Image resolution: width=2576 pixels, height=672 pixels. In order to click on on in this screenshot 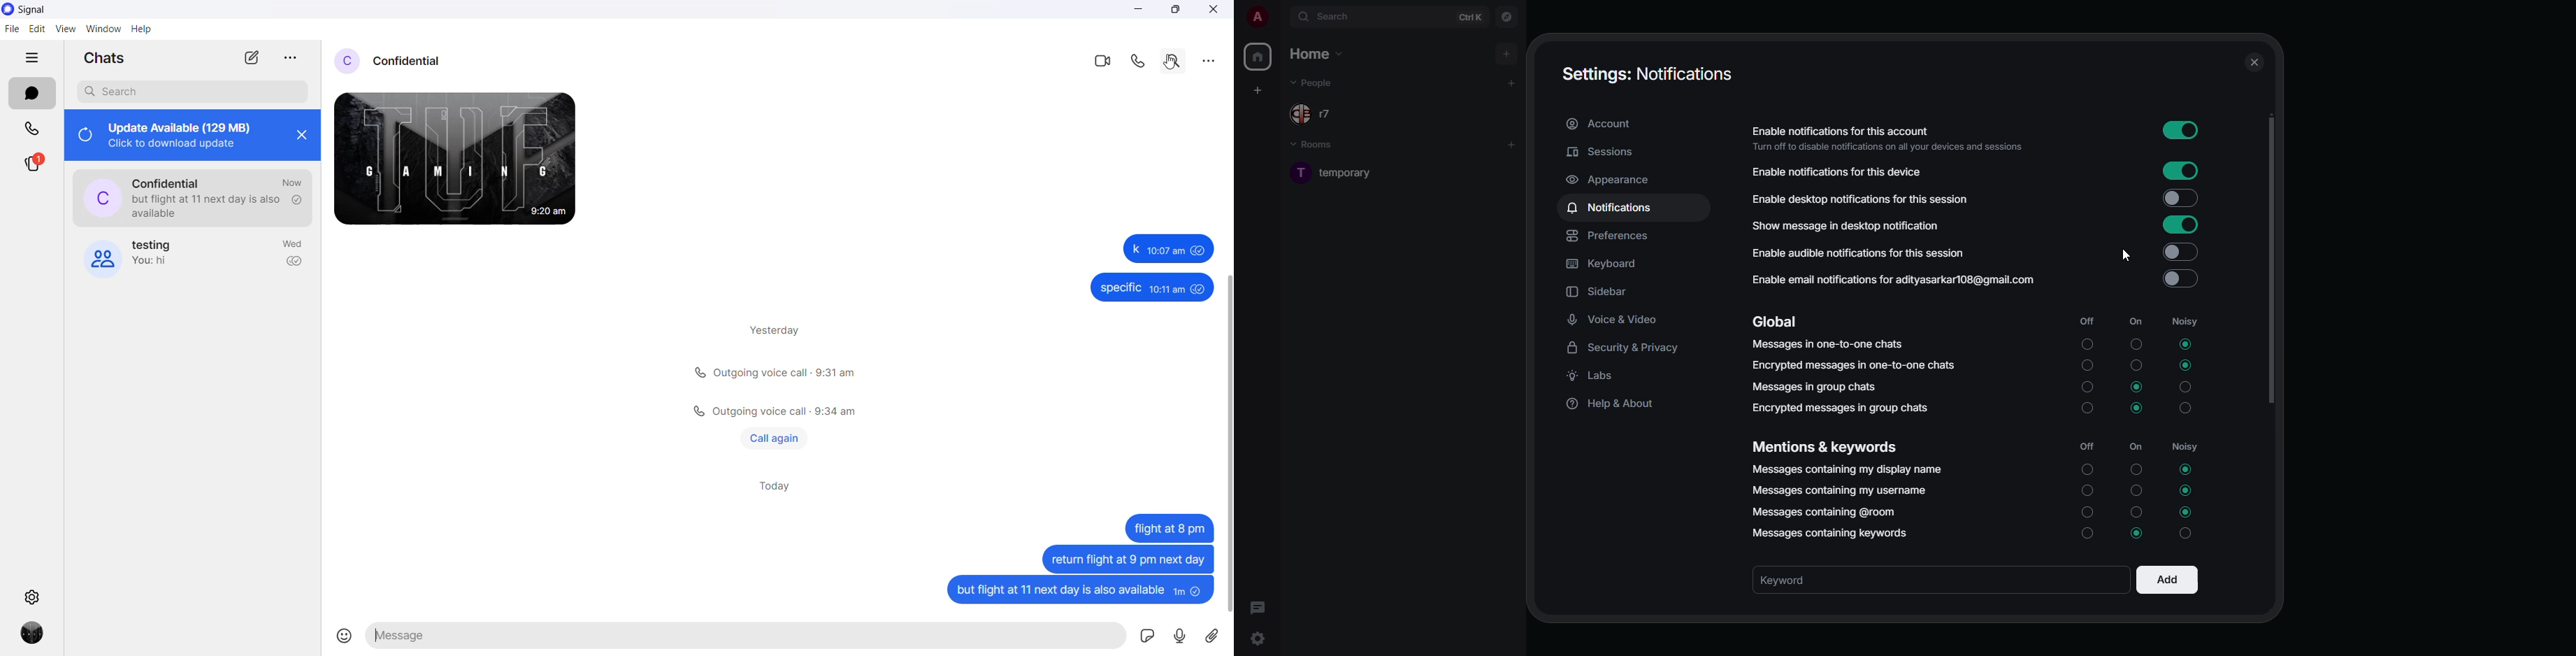, I will do `click(2134, 322)`.